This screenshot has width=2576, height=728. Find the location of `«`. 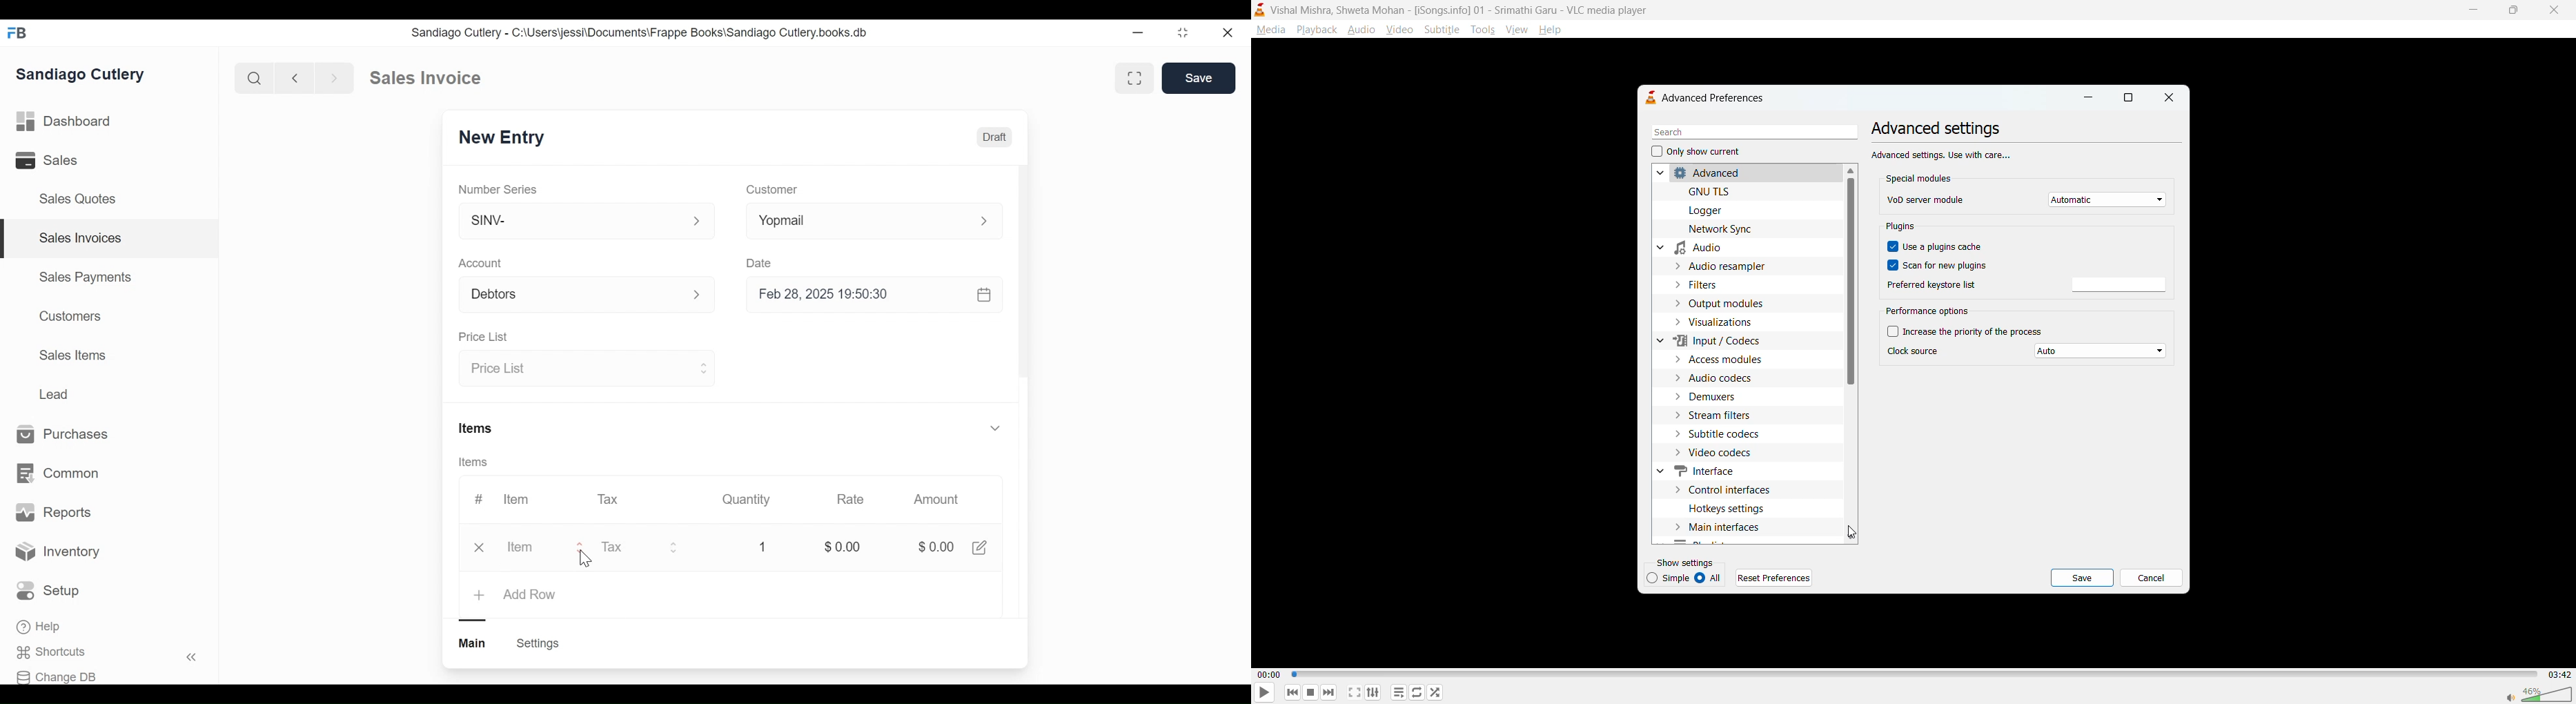

« is located at coordinates (192, 659).